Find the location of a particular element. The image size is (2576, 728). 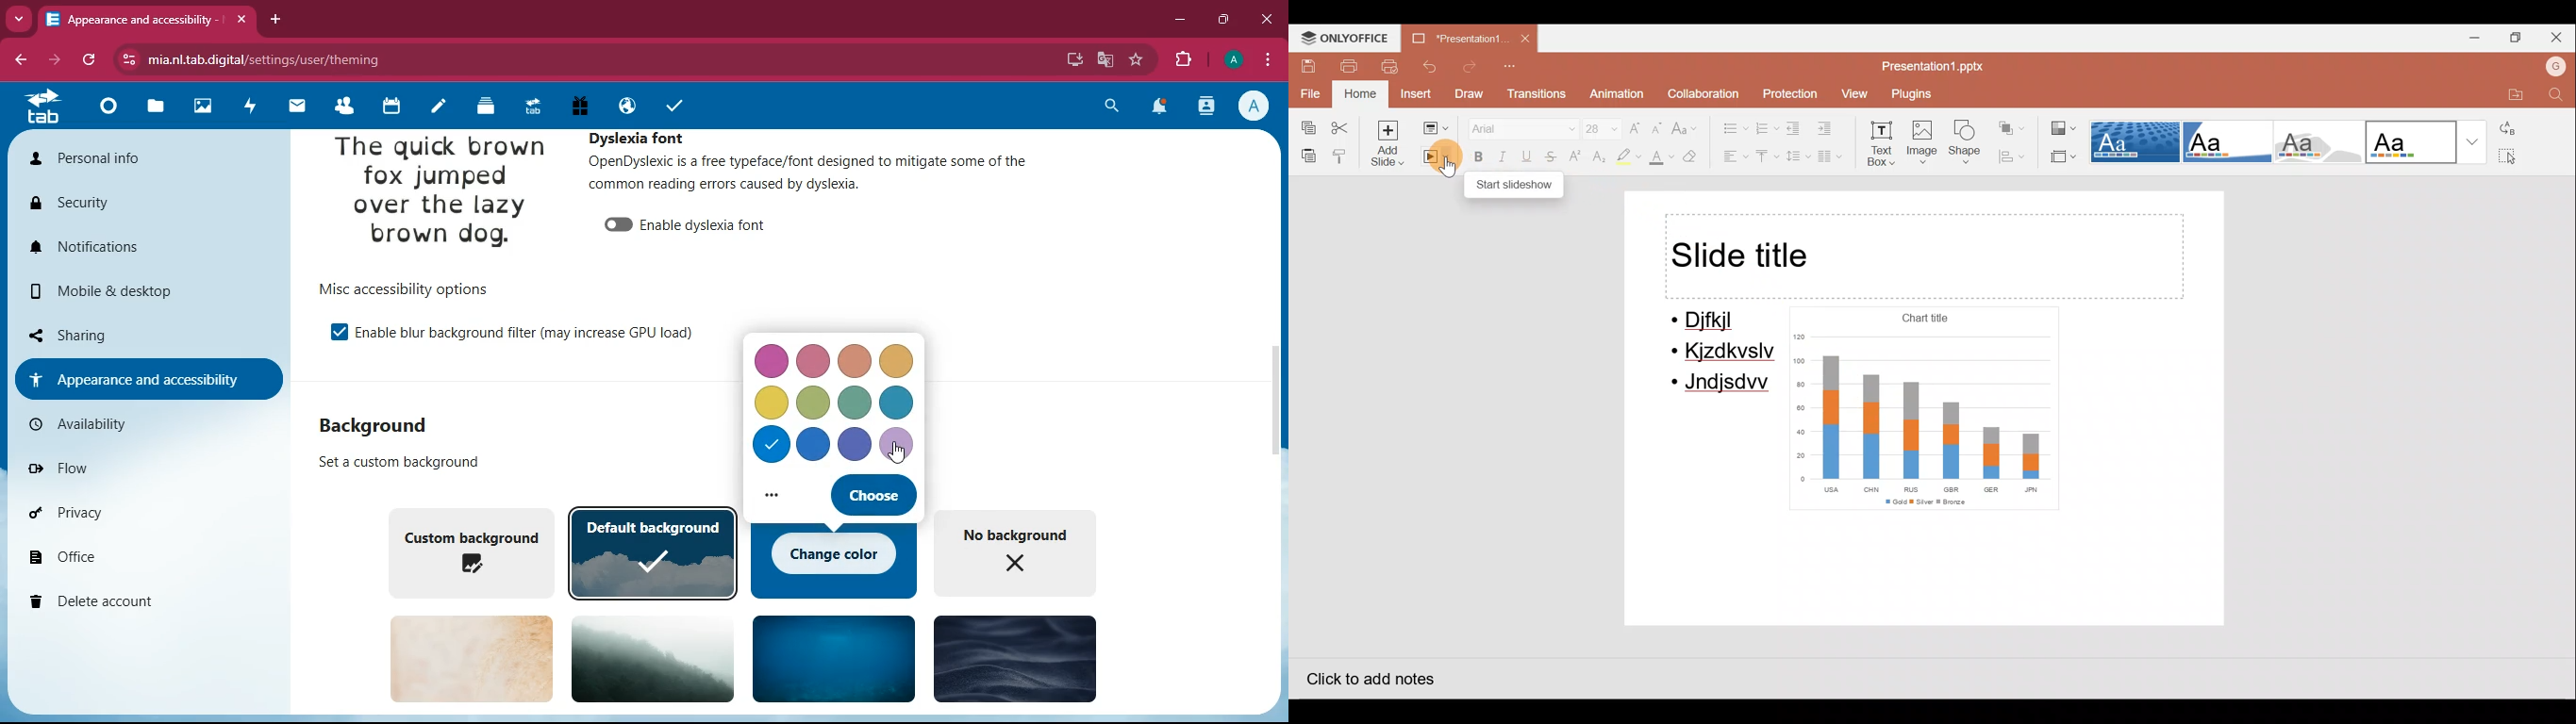

no background is located at coordinates (1023, 551).